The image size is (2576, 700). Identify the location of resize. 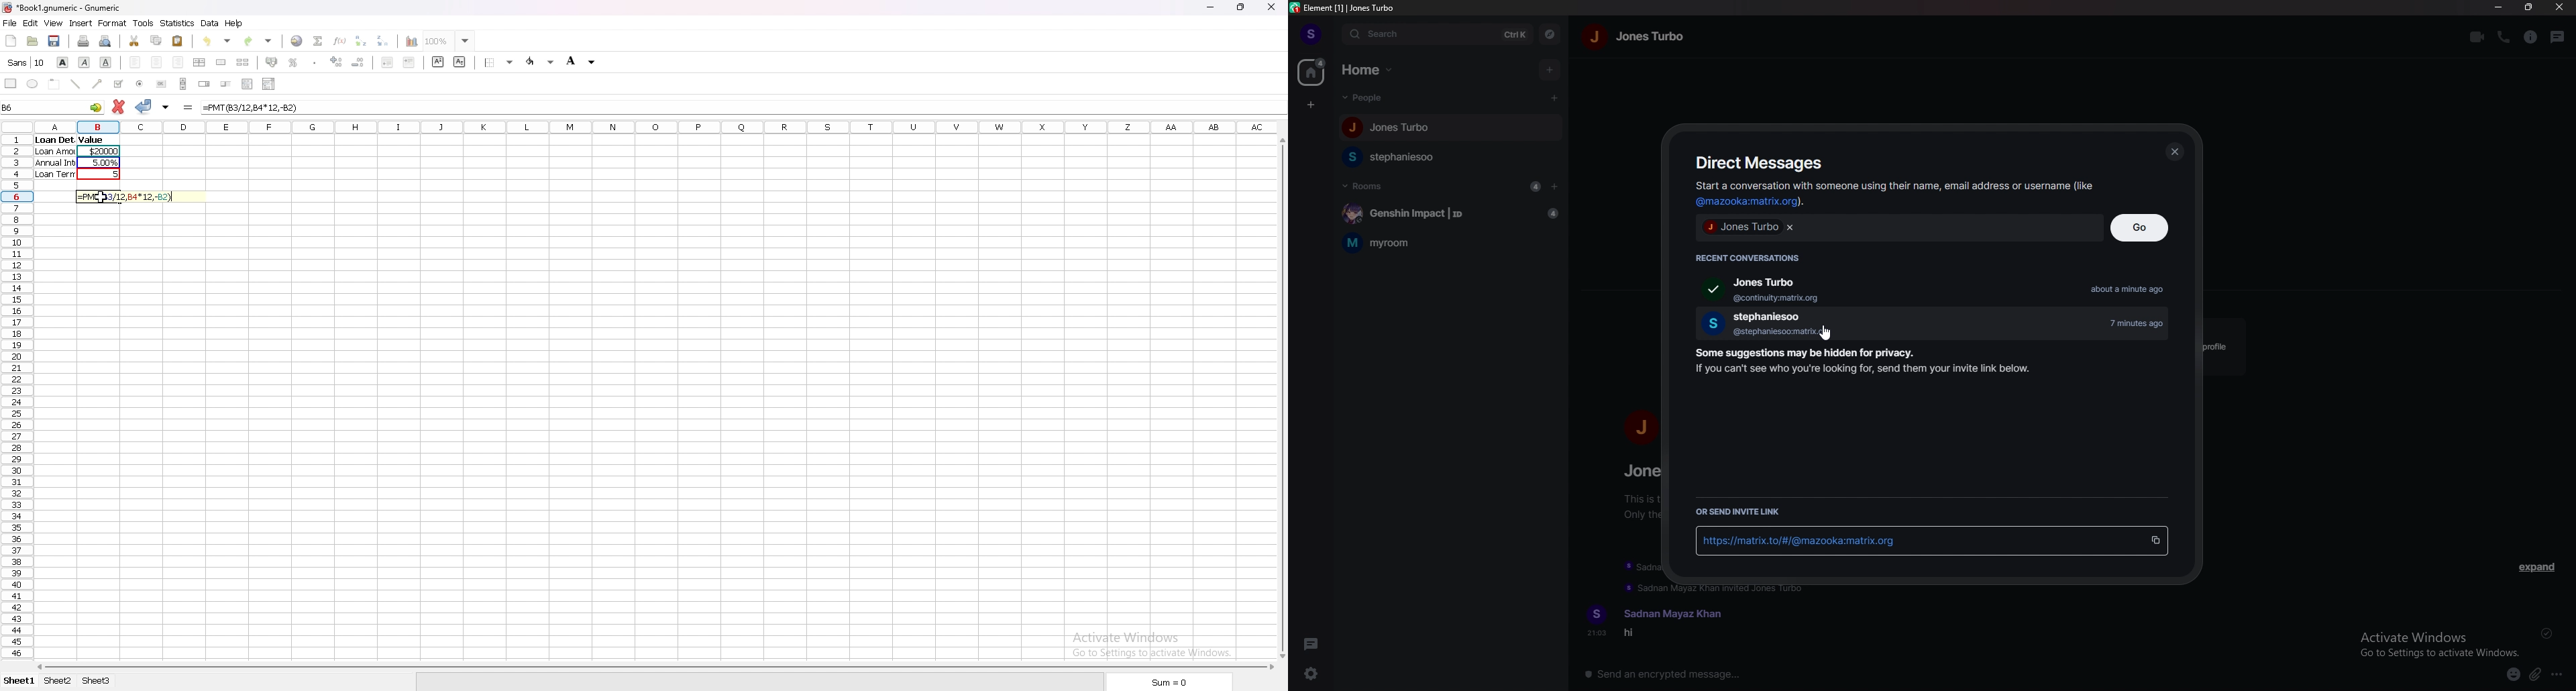
(2528, 7).